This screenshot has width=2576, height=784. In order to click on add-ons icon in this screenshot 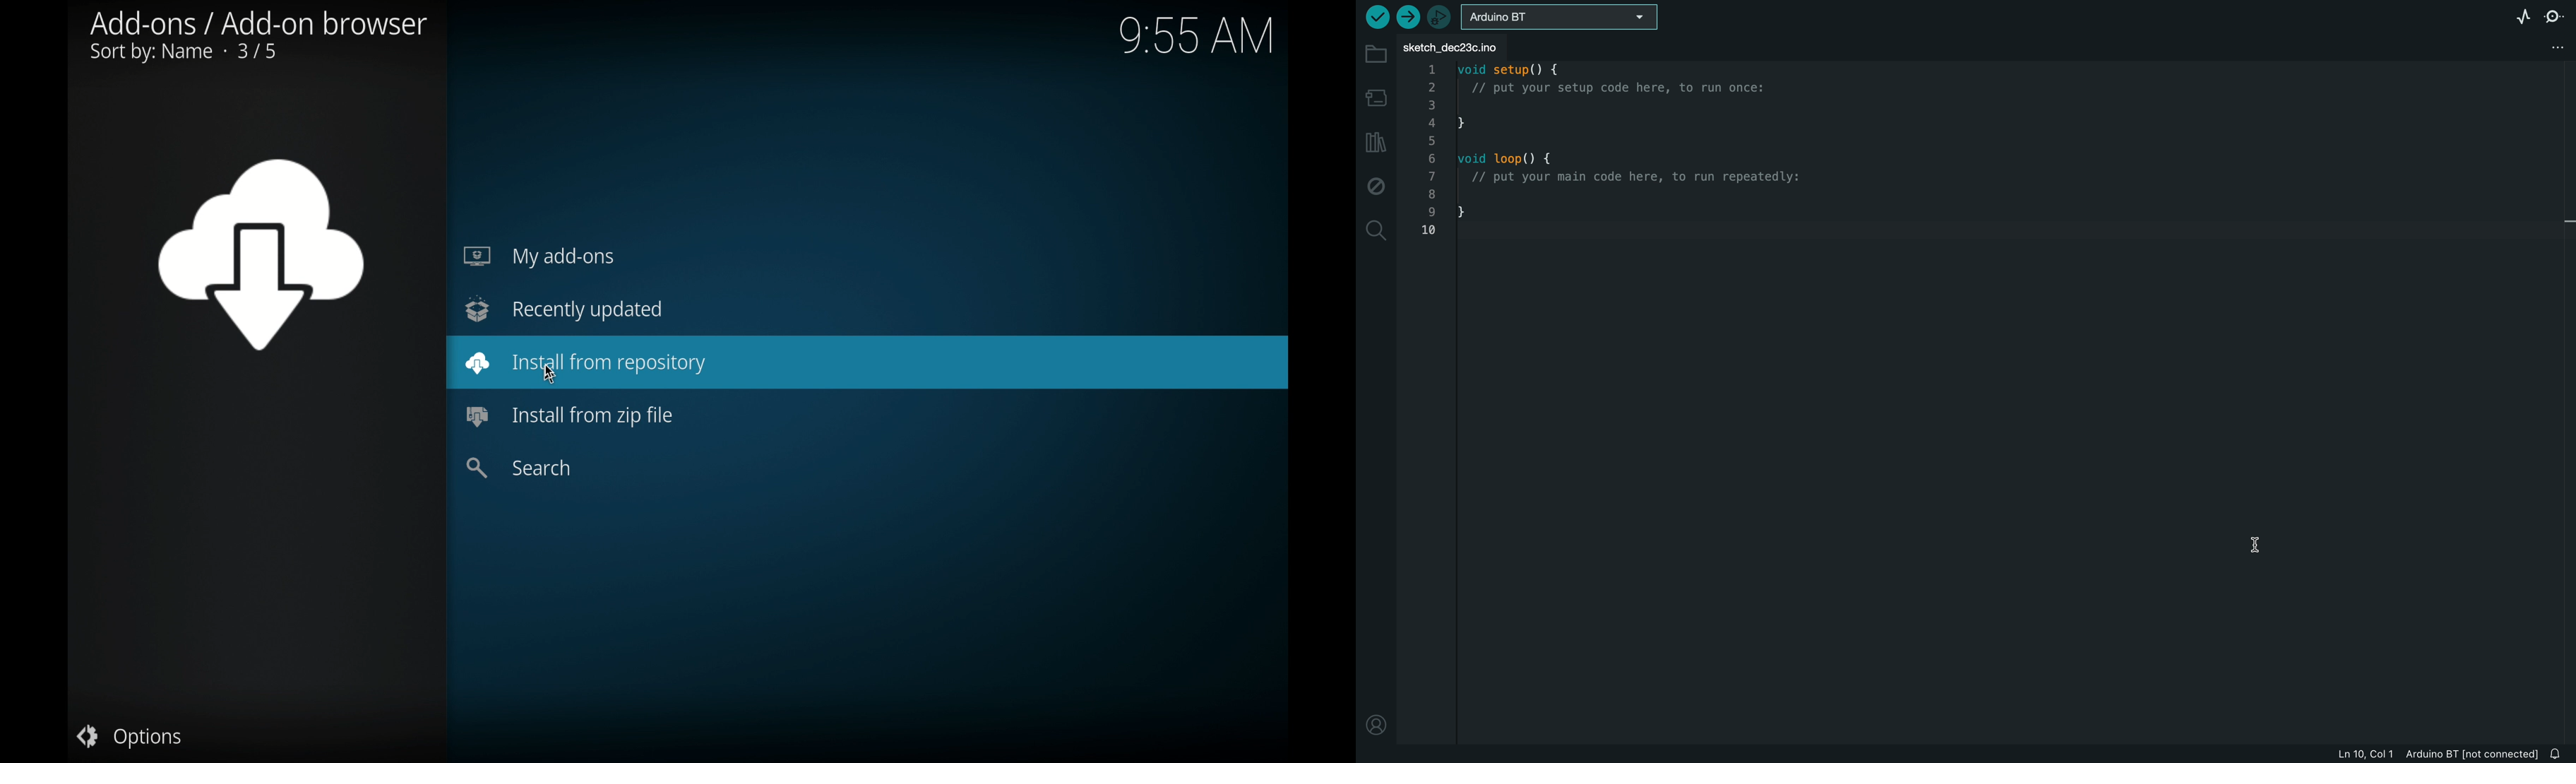, I will do `click(258, 255)`.